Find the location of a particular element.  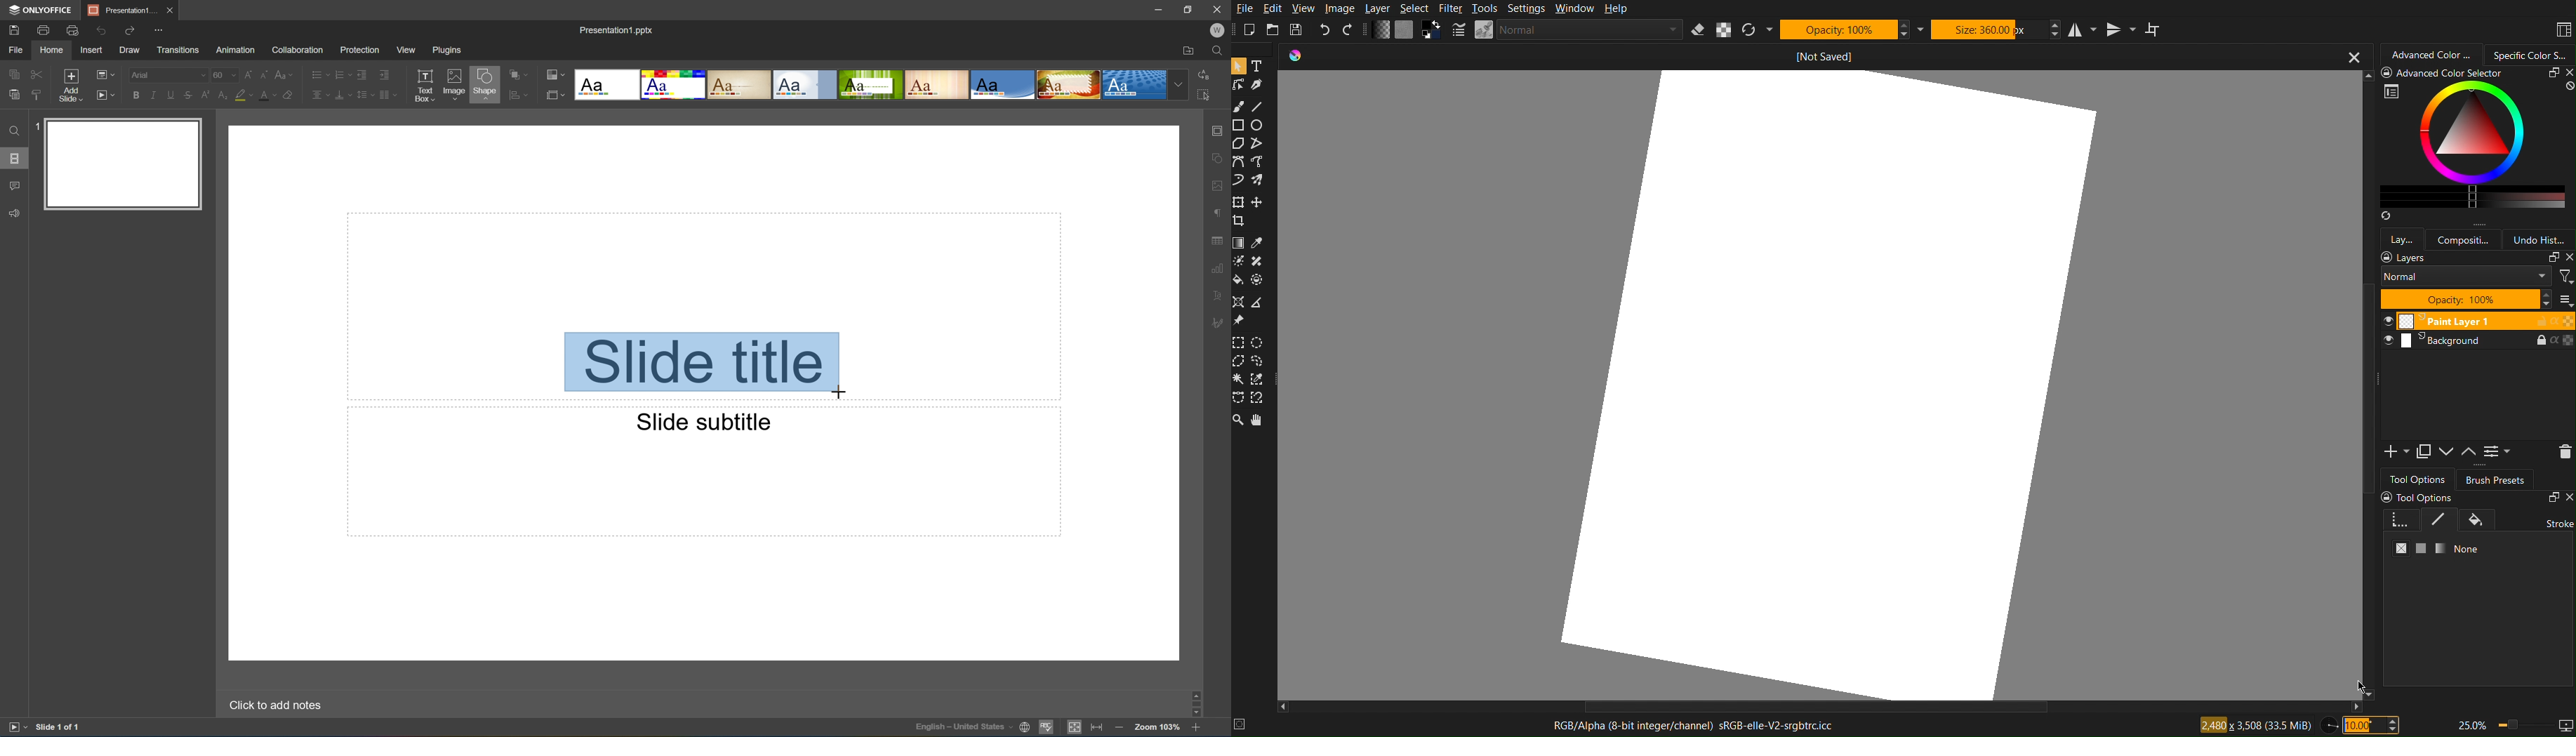

Layers is located at coordinates (2401, 238).